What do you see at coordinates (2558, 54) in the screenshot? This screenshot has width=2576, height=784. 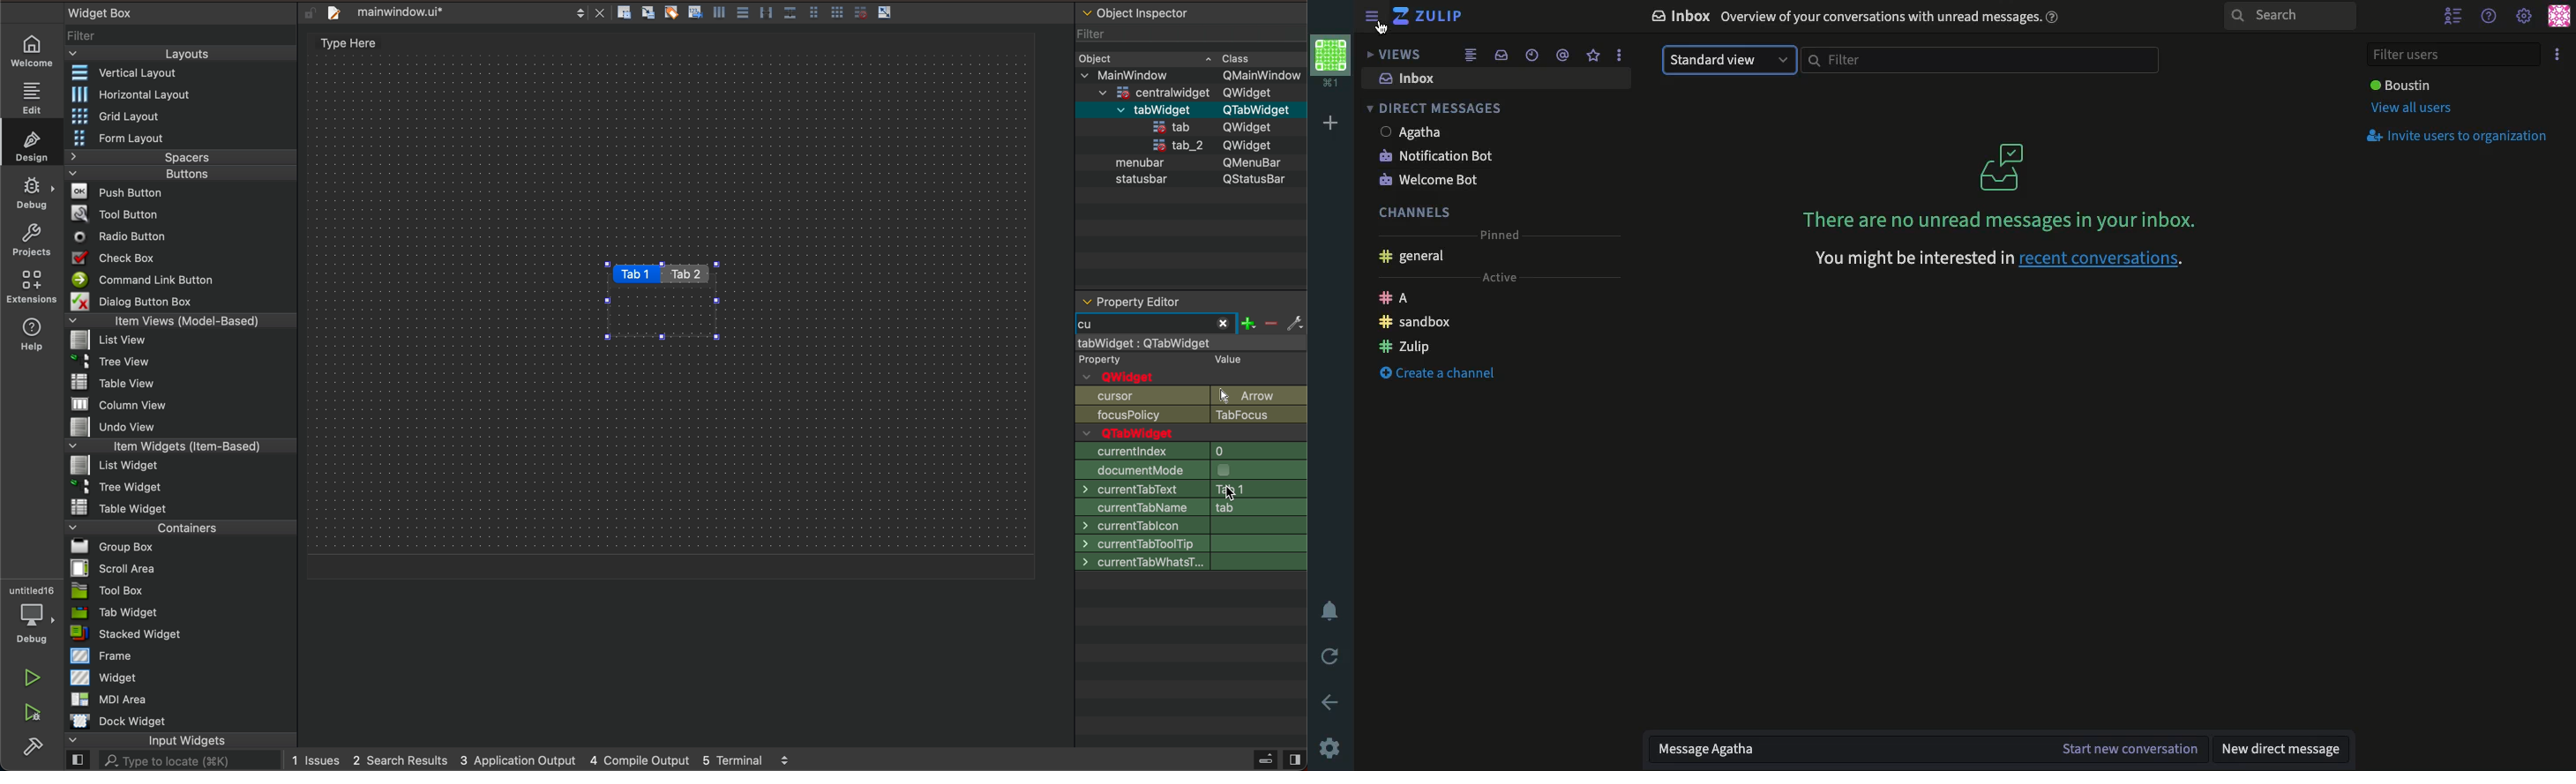 I see `Options` at bounding box center [2558, 54].